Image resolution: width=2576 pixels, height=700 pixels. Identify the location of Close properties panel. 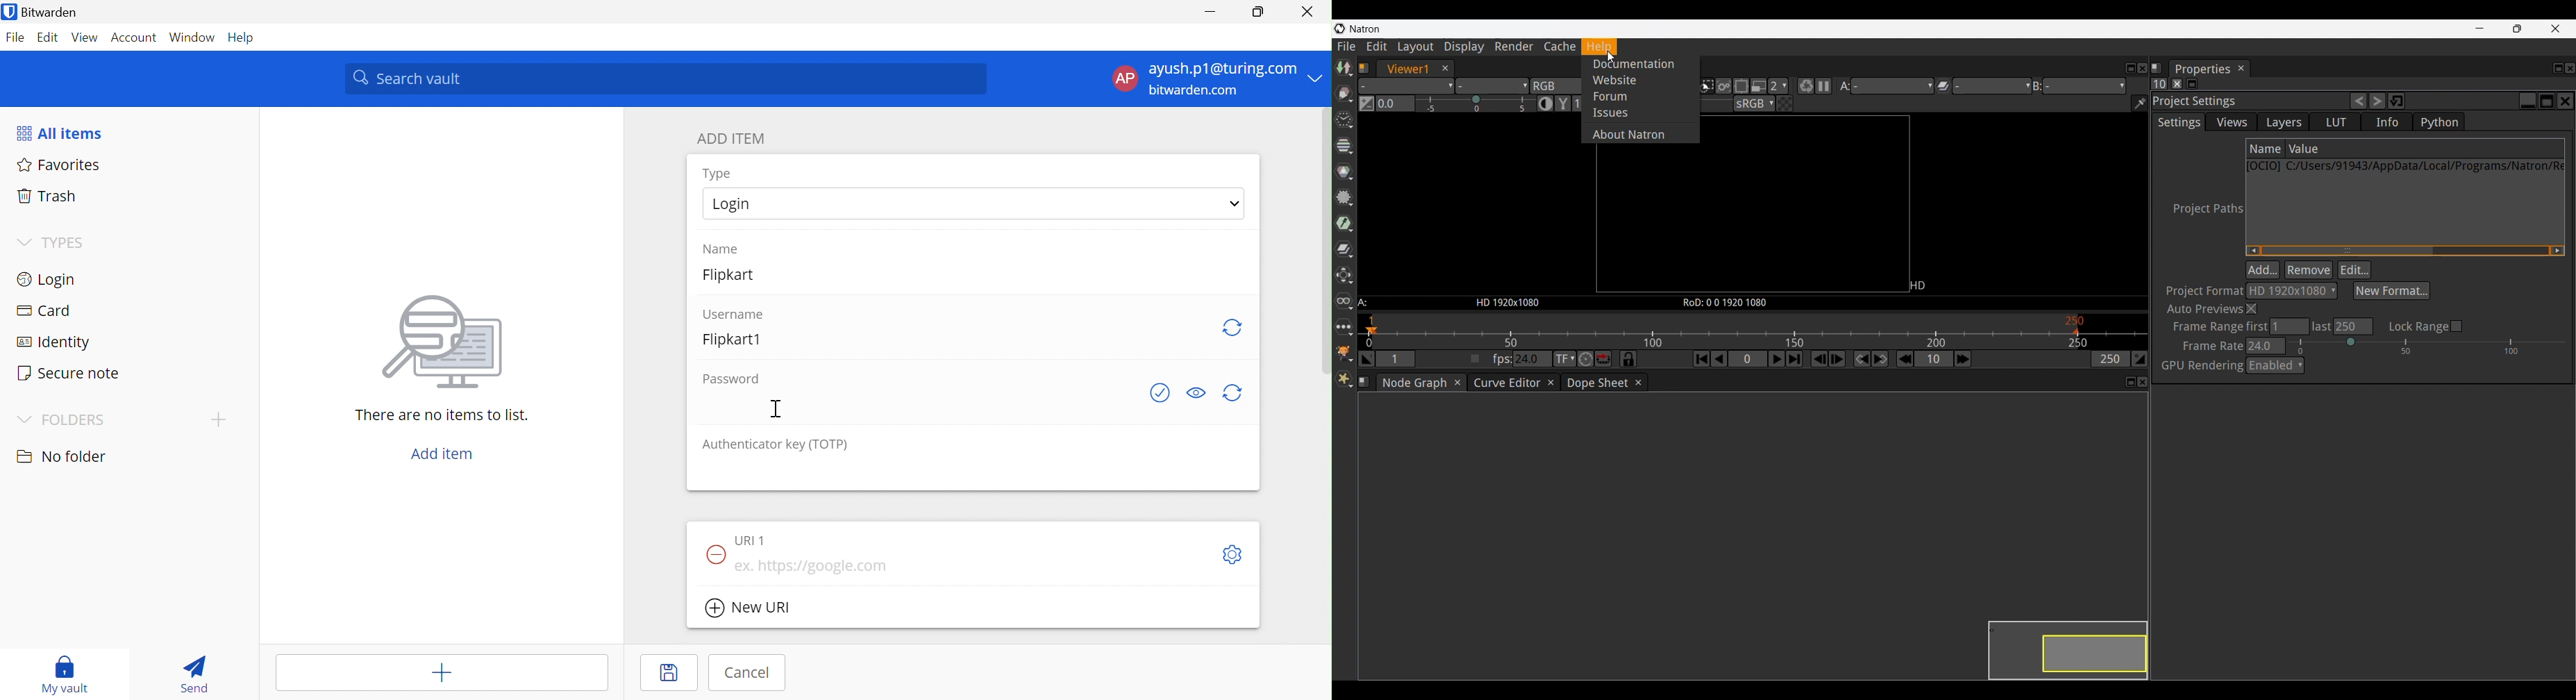
(2241, 68).